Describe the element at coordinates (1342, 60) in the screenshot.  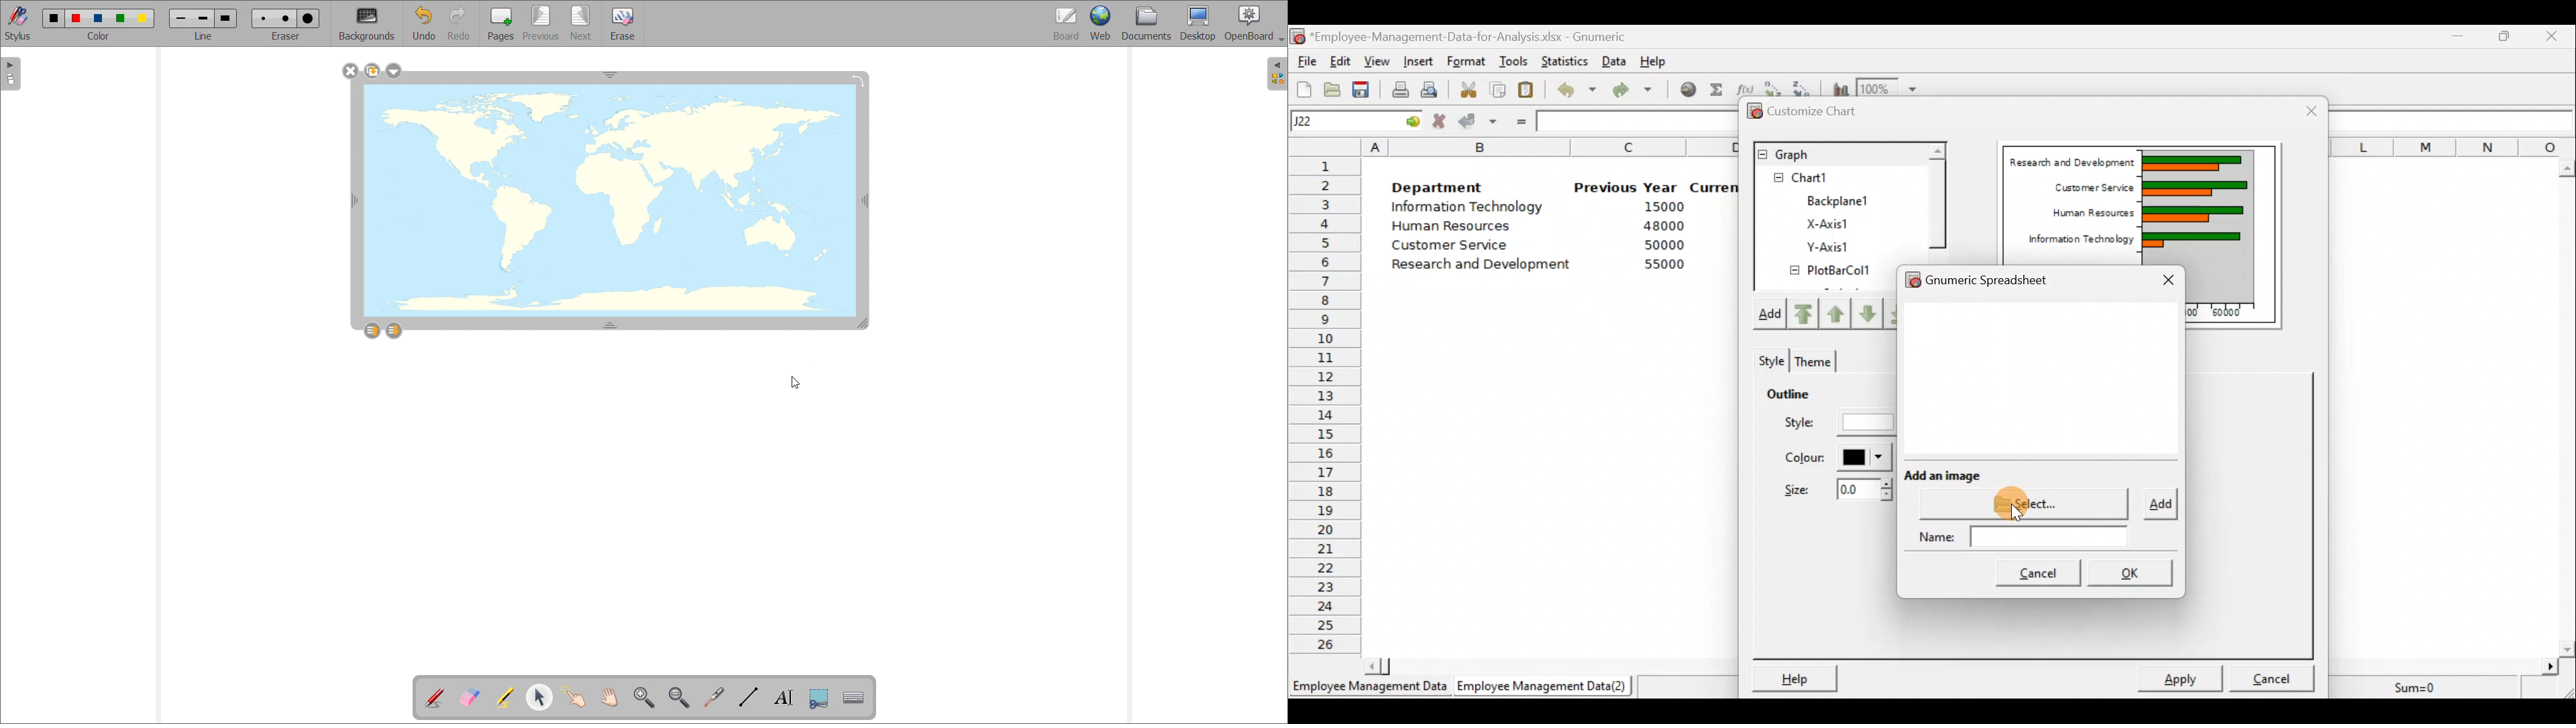
I see `Edit` at that location.